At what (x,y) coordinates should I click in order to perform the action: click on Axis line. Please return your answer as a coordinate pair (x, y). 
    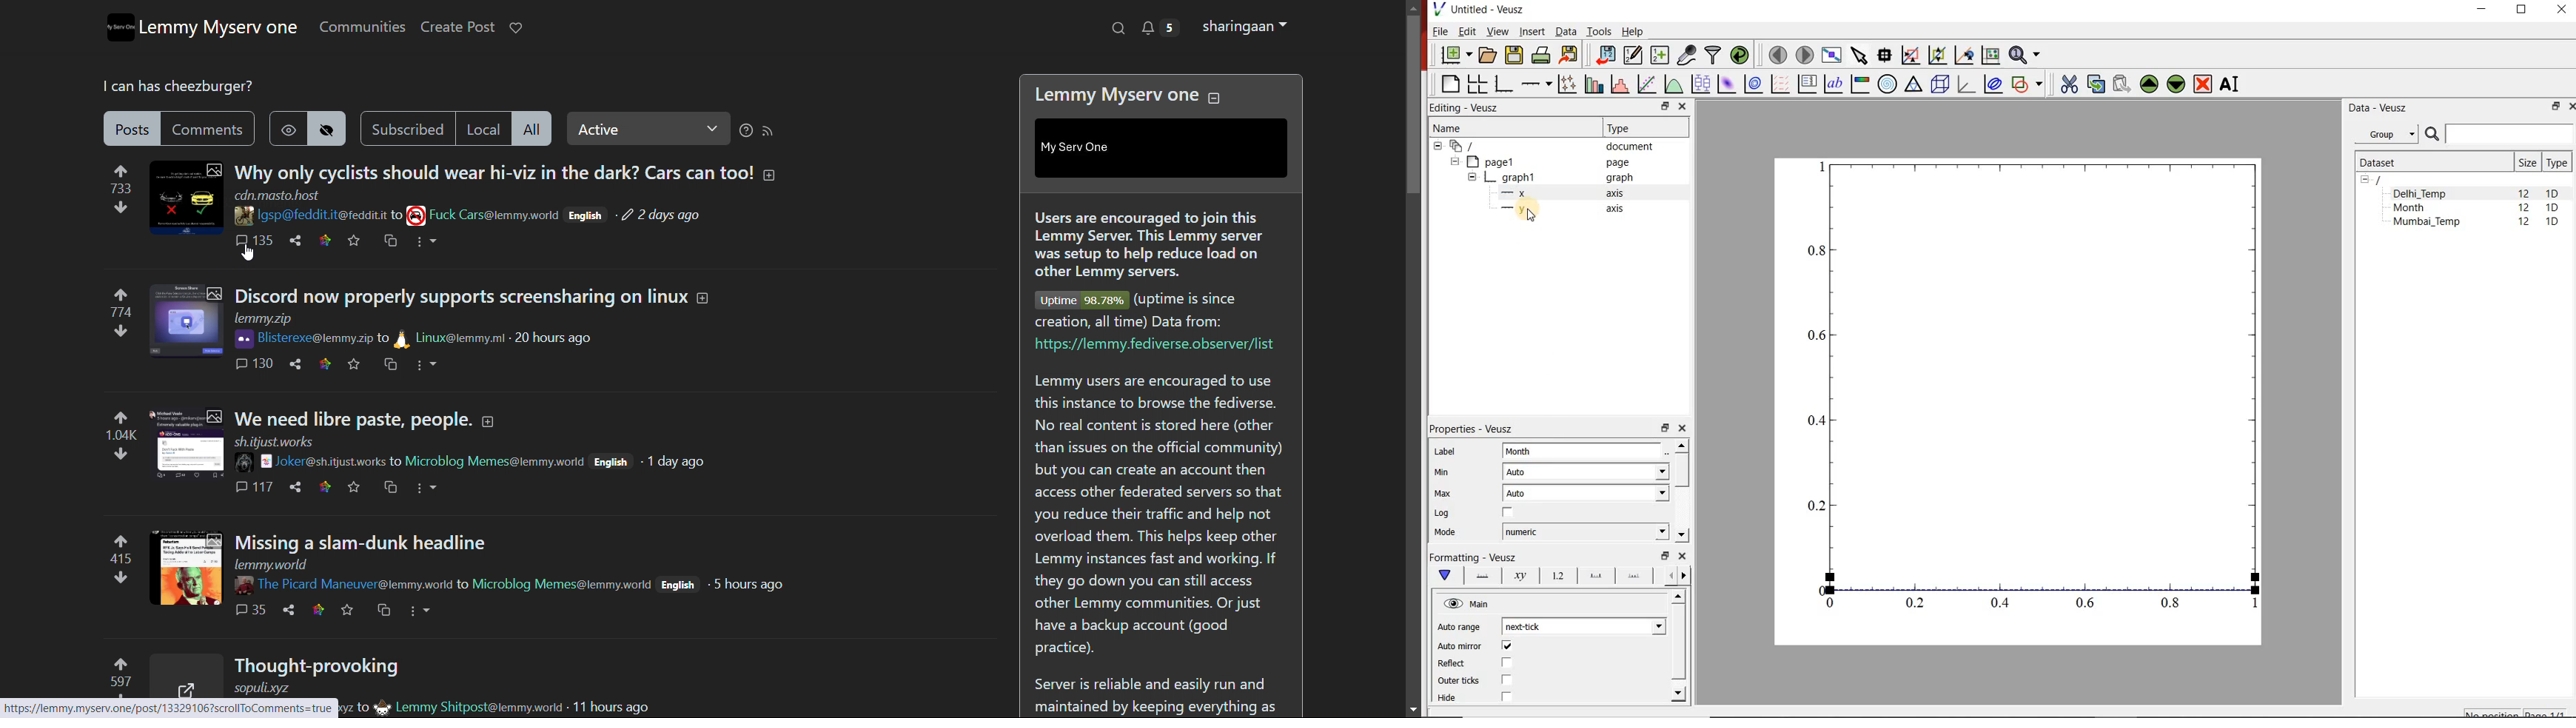
    Looking at the image, I should click on (1480, 576).